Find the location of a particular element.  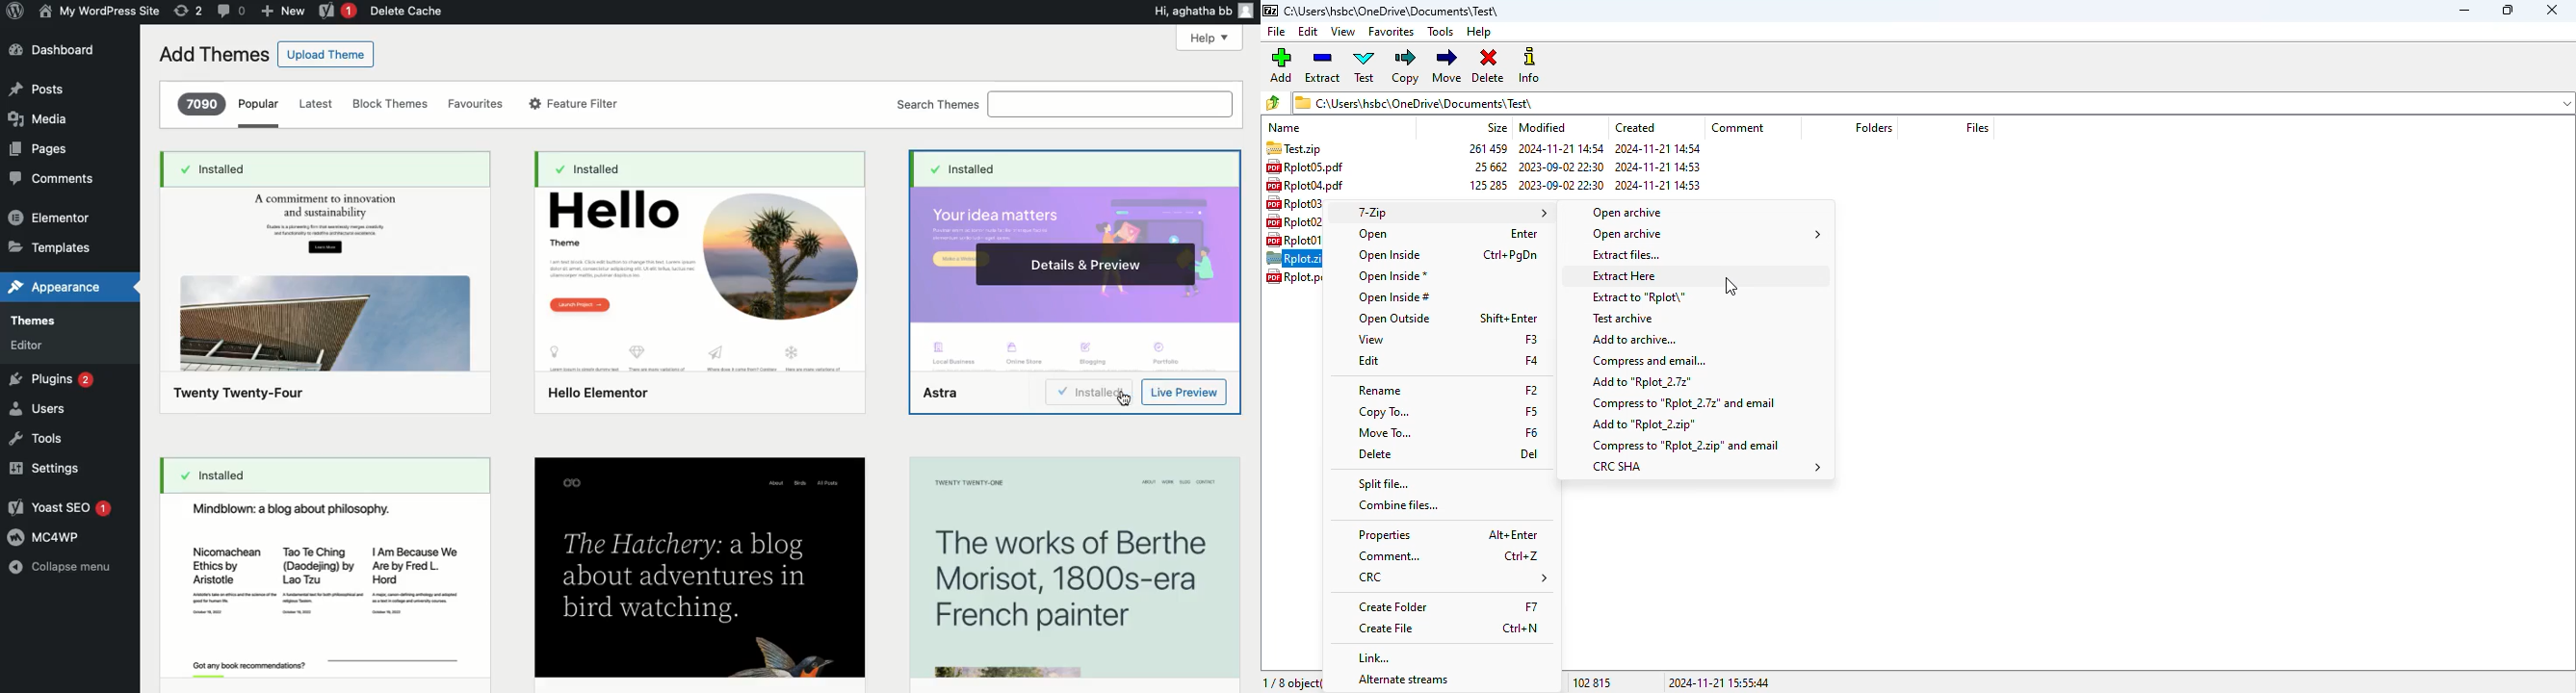

Add themes is located at coordinates (211, 54).